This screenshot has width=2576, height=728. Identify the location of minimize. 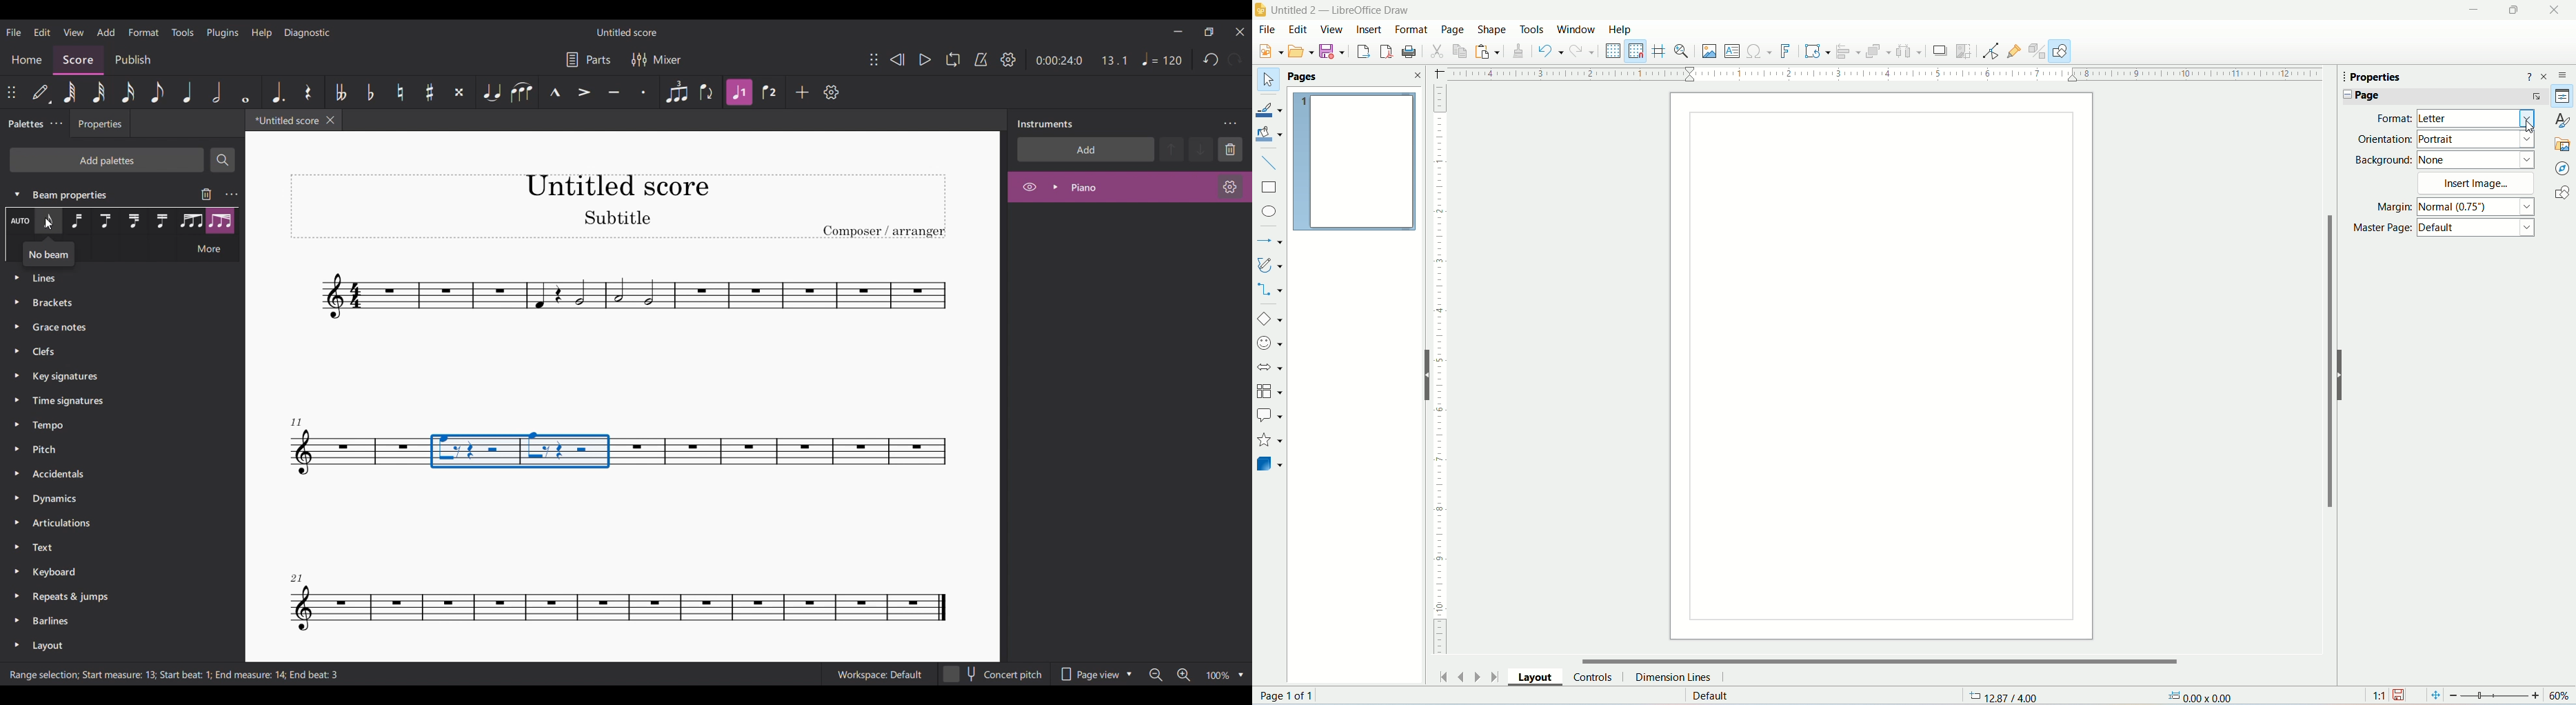
(2478, 10).